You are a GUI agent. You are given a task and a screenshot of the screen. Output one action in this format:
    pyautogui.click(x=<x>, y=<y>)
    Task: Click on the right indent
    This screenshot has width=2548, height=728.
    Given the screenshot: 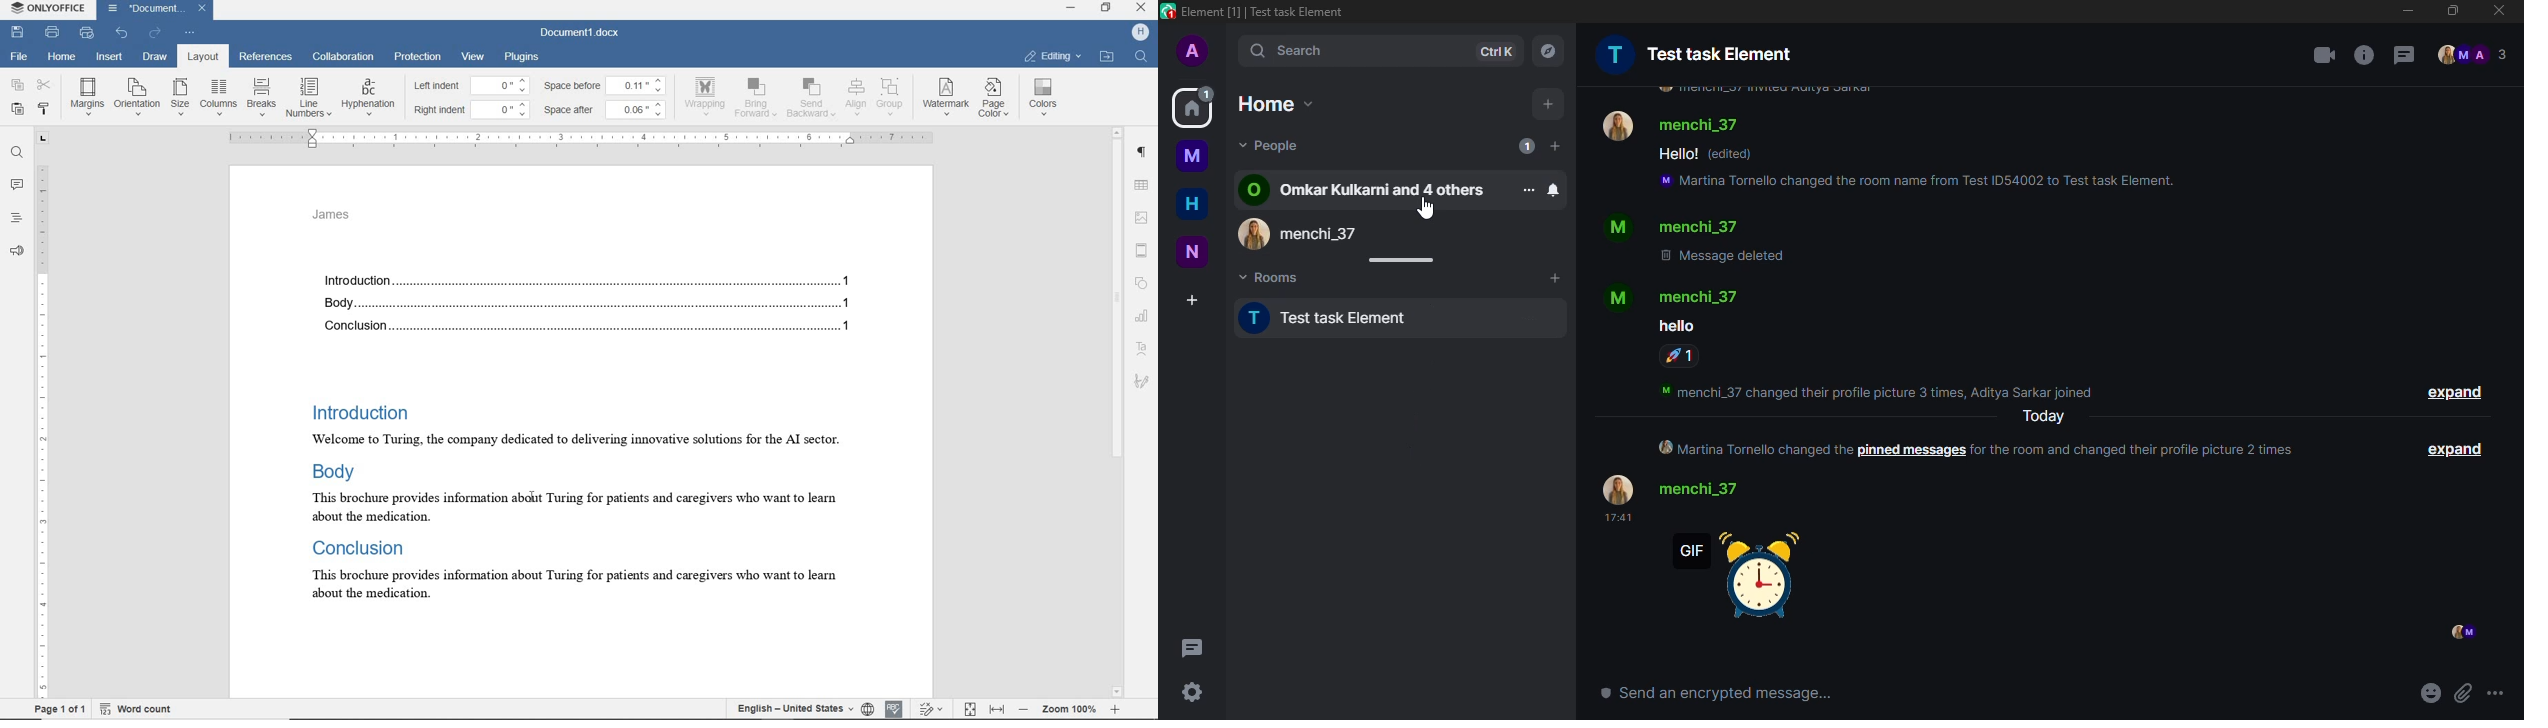 What is the action you would take?
    pyautogui.click(x=440, y=110)
    